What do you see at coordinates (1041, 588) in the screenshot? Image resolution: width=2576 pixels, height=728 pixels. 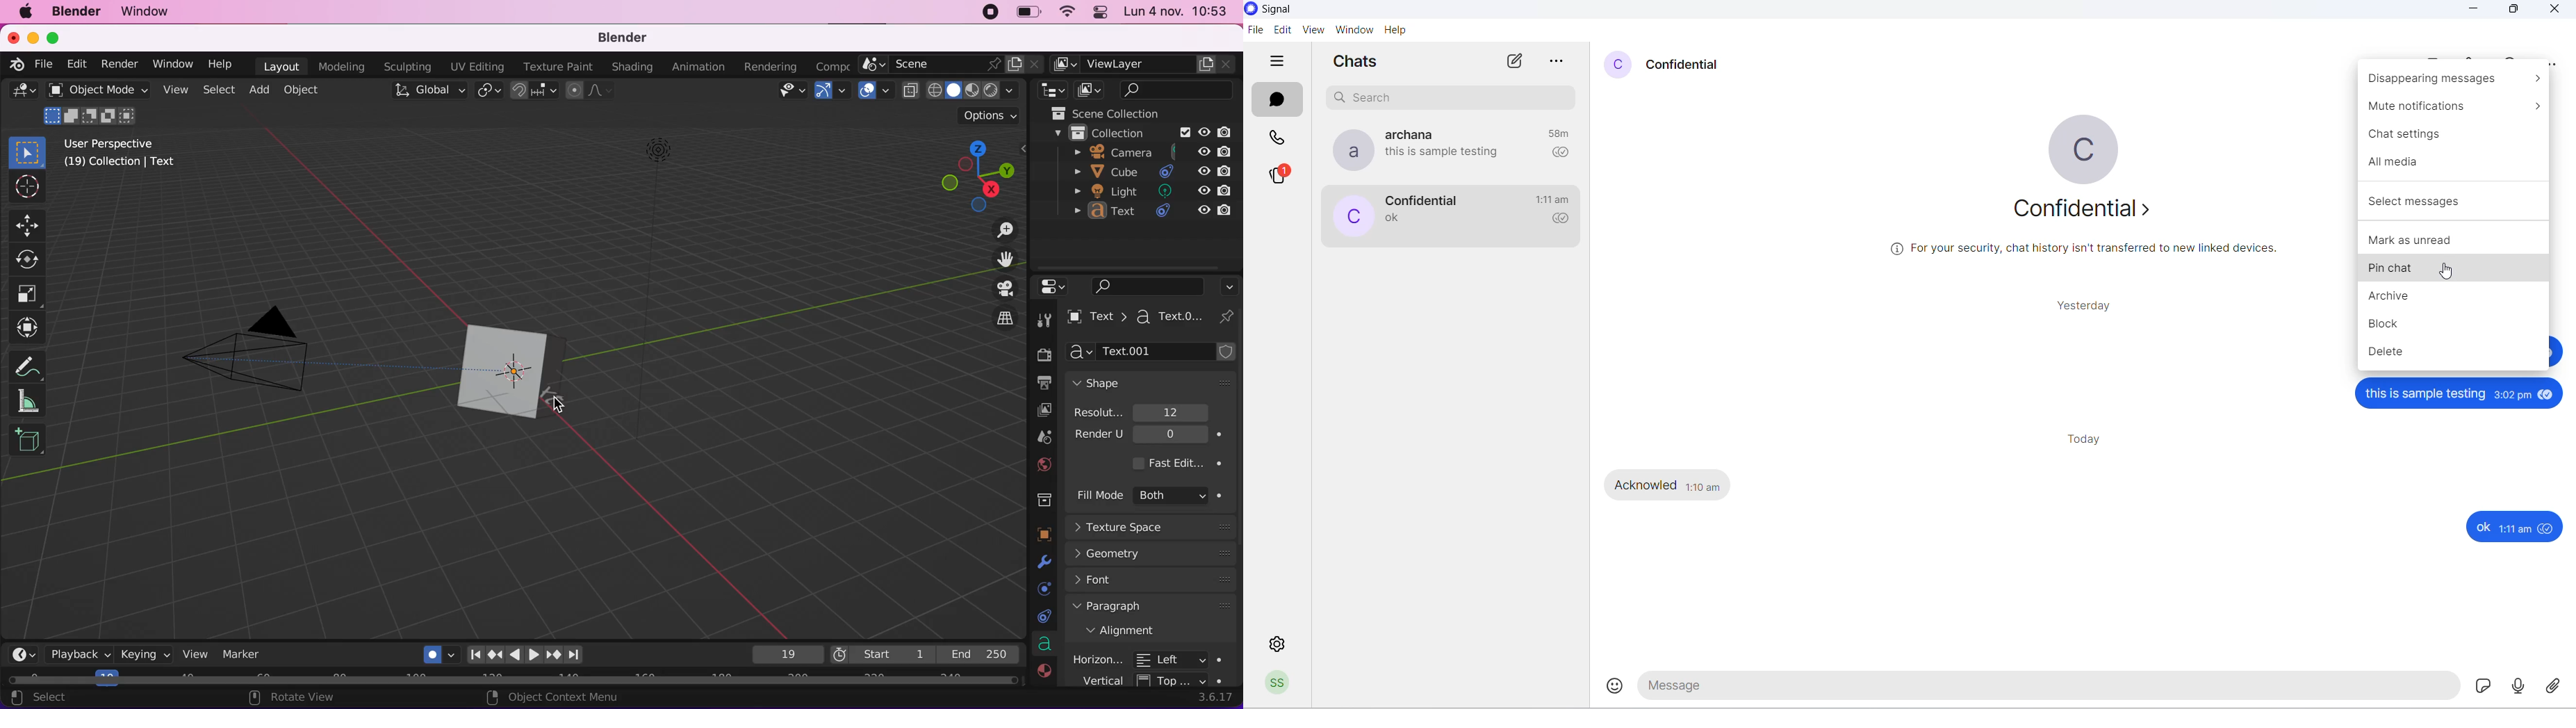 I see `physics` at bounding box center [1041, 588].